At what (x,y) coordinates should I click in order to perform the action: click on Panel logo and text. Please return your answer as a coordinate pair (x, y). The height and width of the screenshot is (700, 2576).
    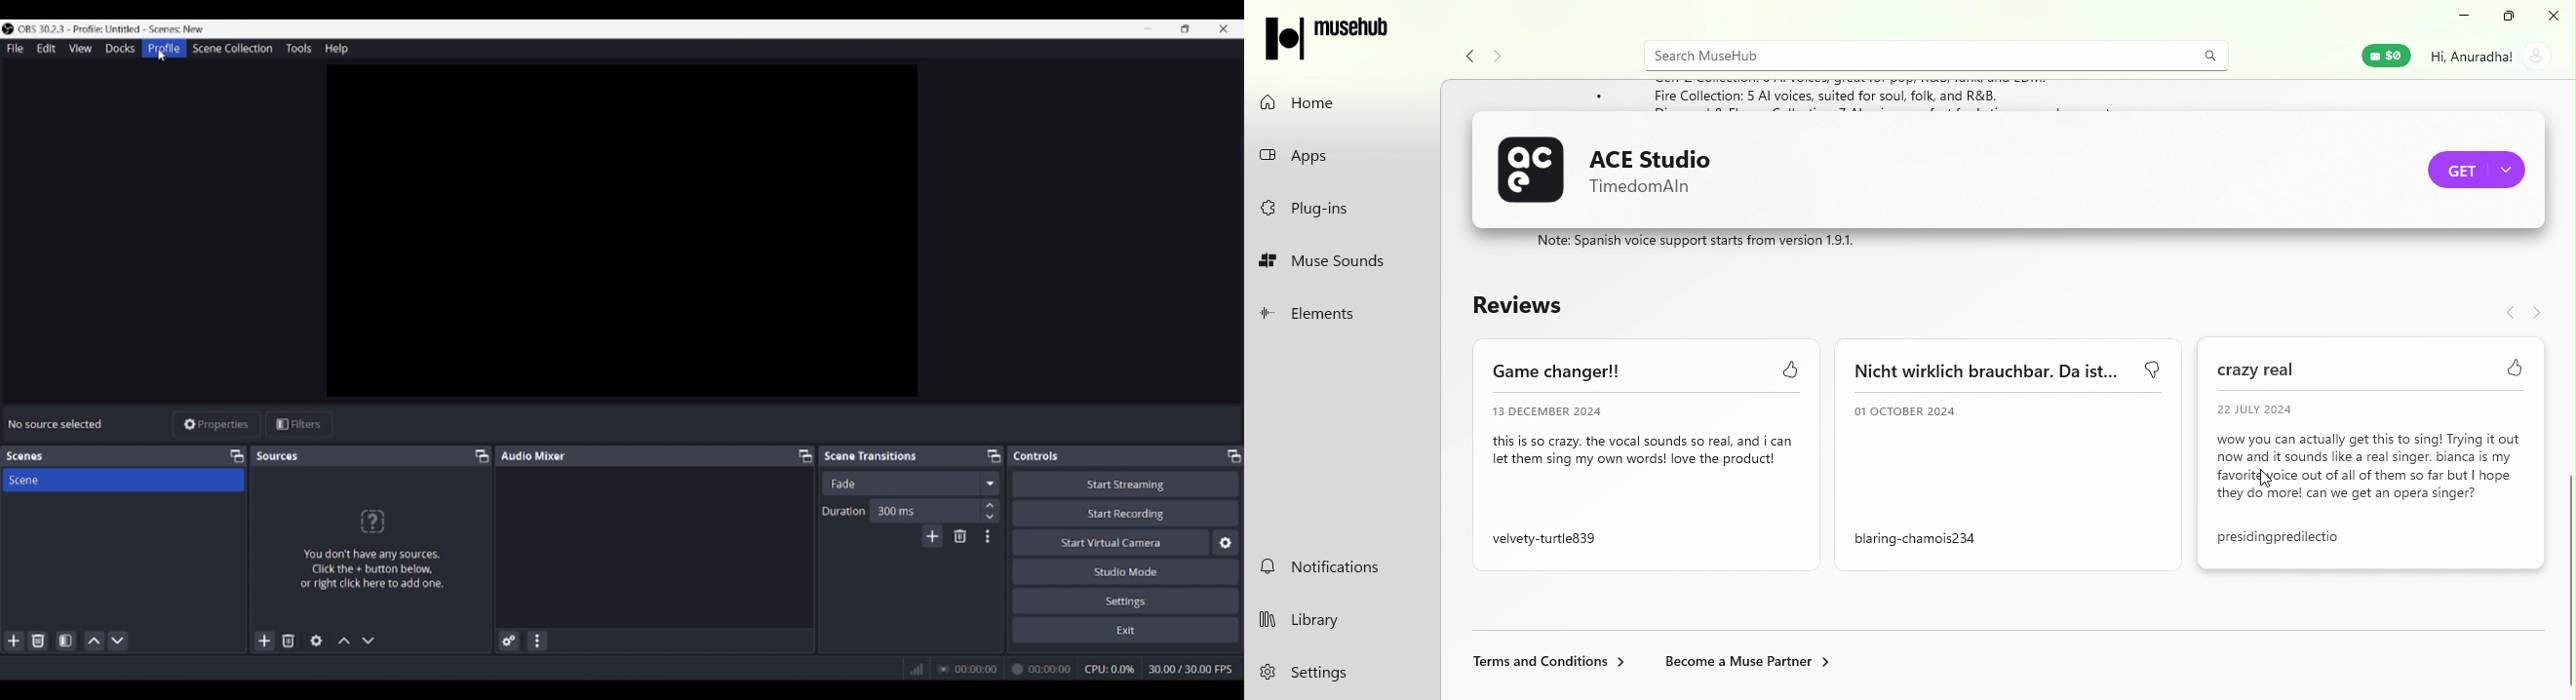
    Looking at the image, I should click on (371, 548).